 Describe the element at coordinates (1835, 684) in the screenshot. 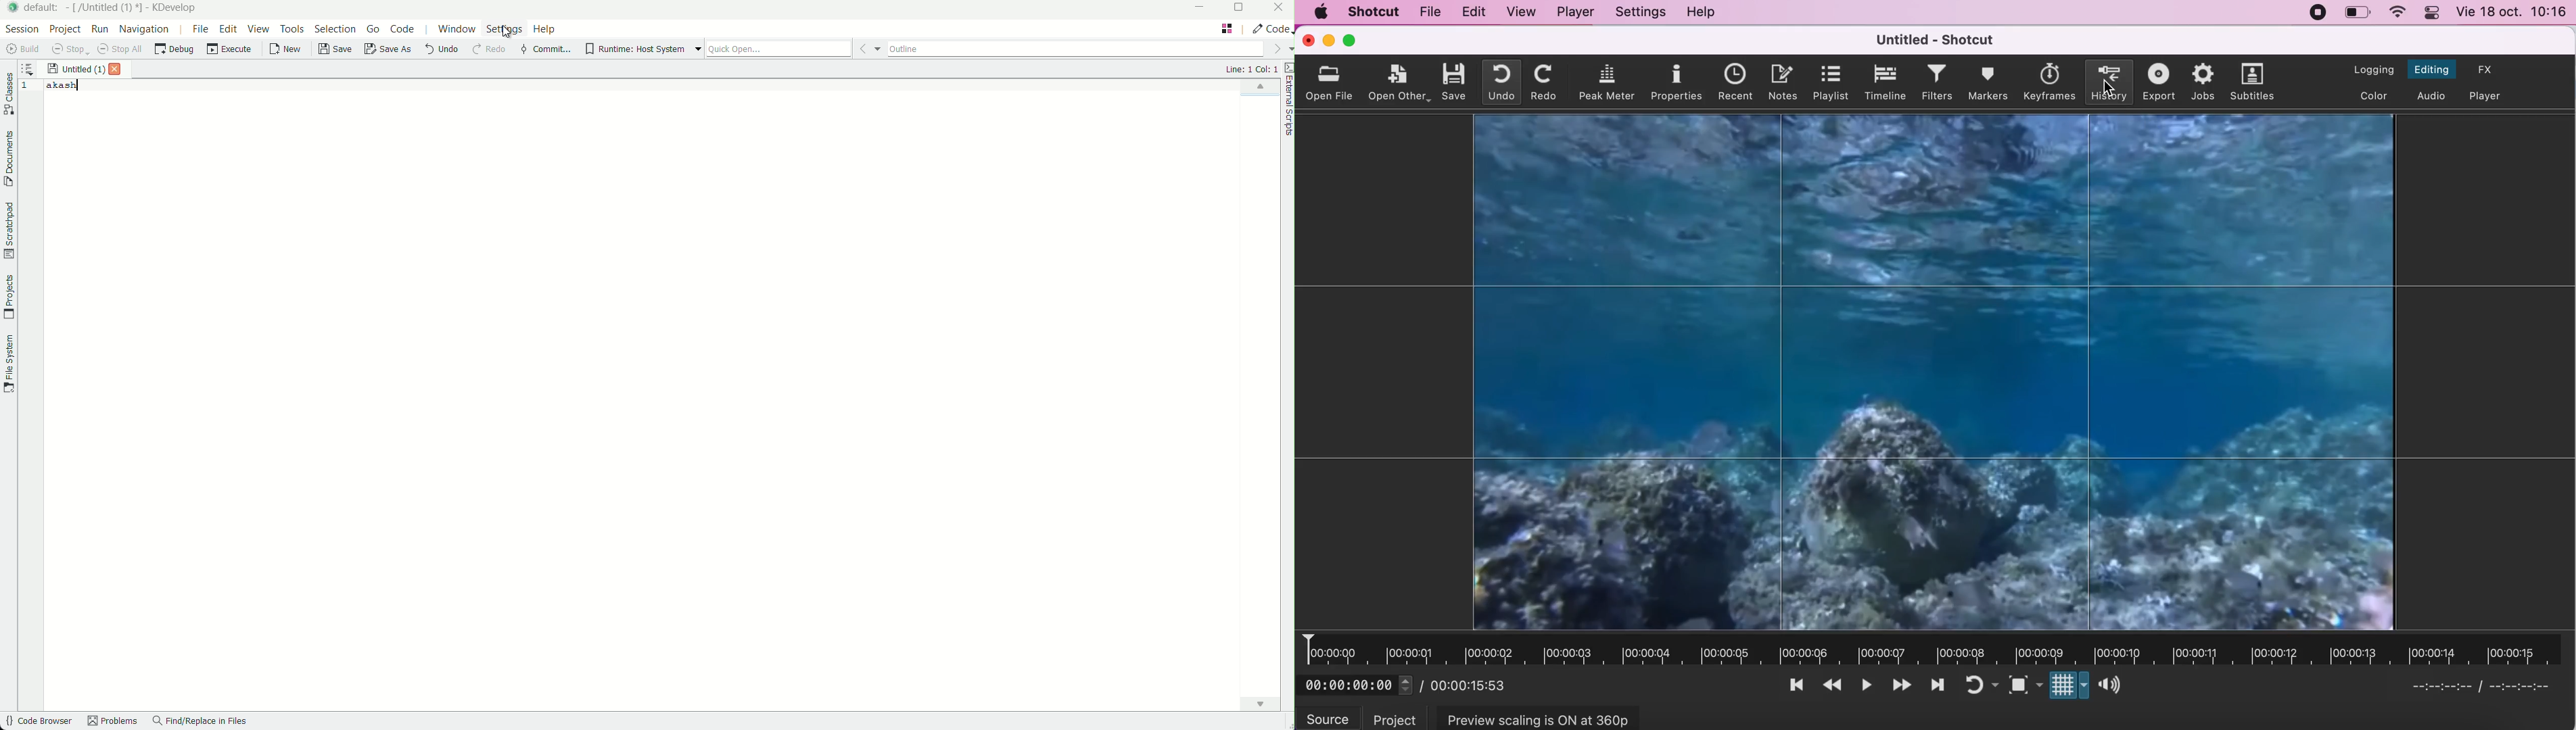

I see `play quickly backwards` at that location.